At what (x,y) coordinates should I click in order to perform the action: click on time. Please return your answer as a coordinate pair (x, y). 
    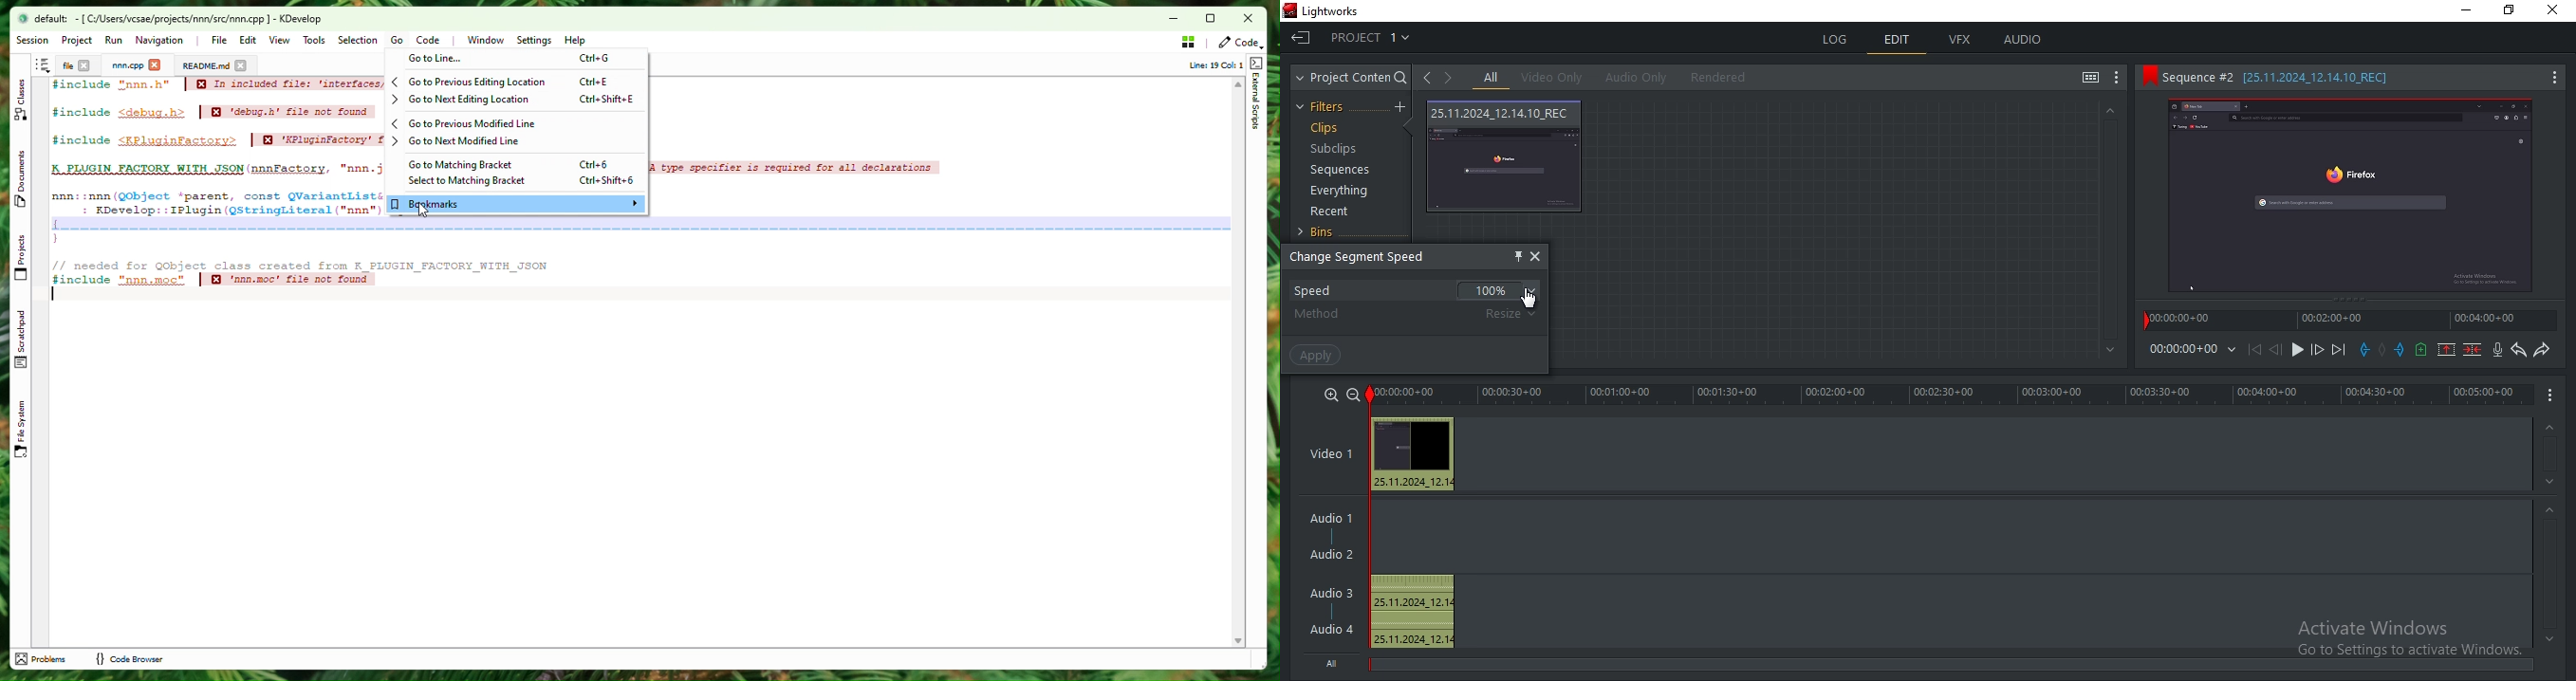
    Looking at the image, I should click on (2195, 352).